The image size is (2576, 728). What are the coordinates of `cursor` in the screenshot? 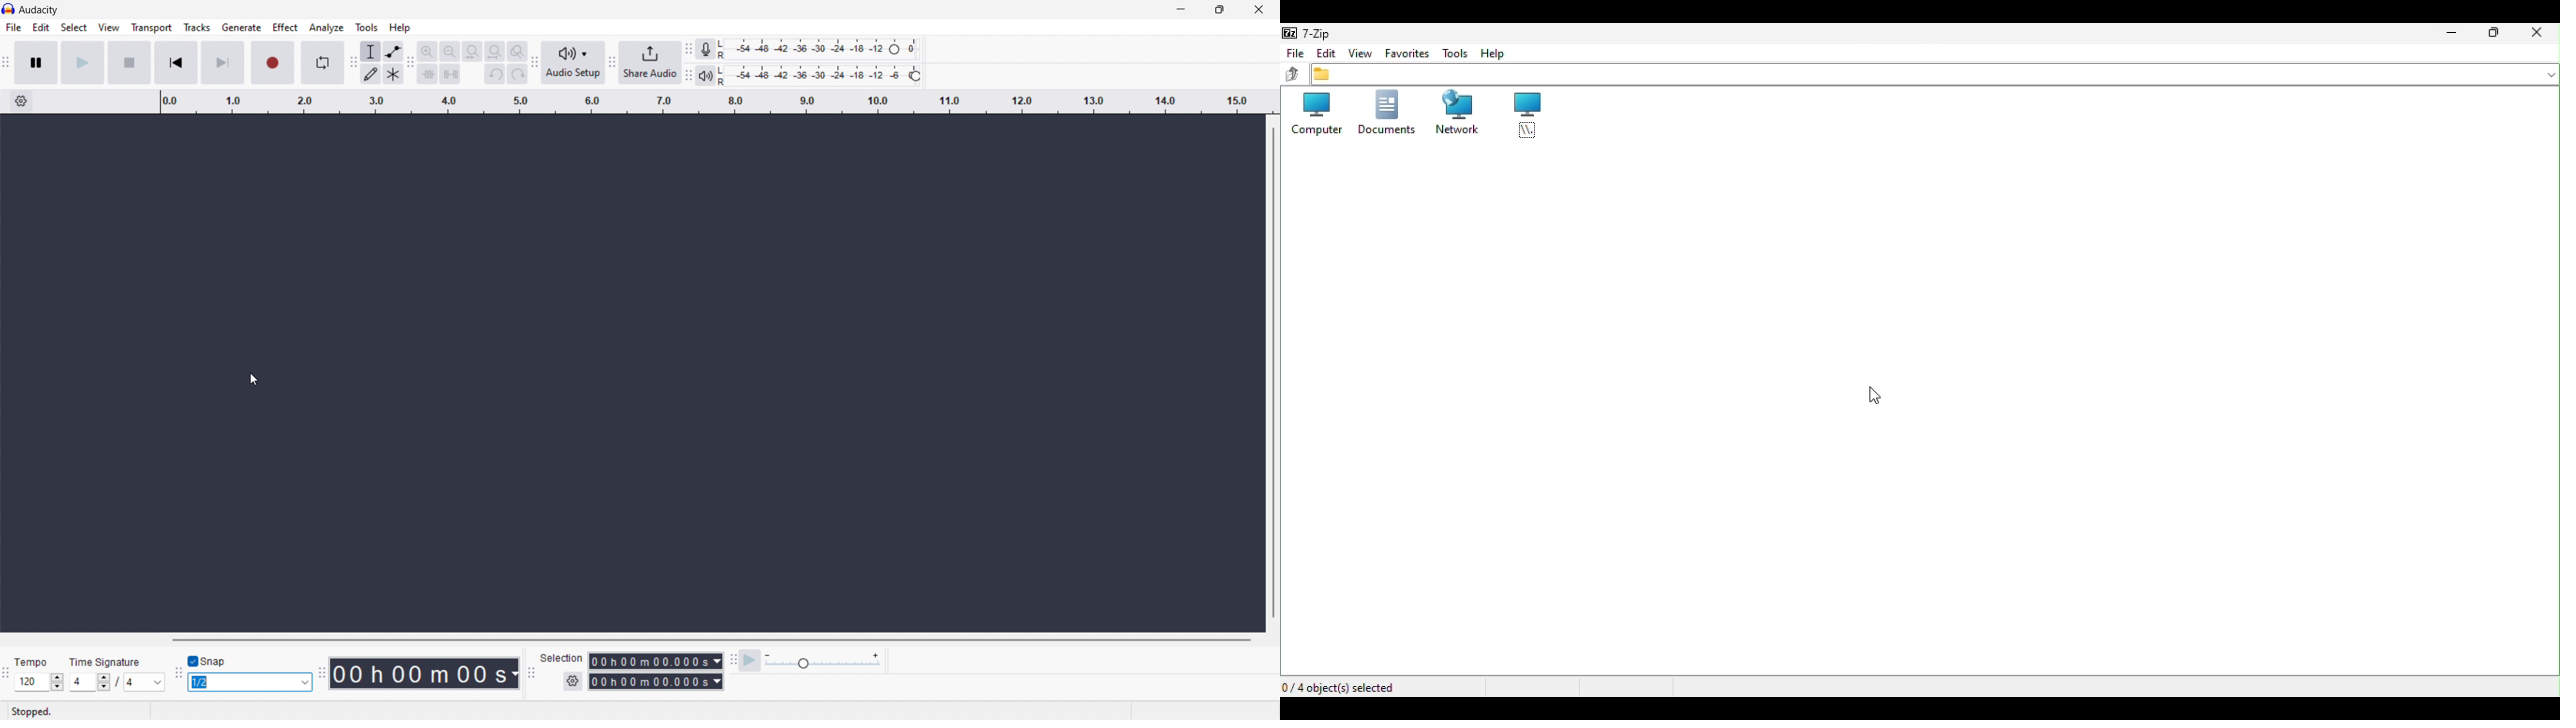 It's located at (251, 380).